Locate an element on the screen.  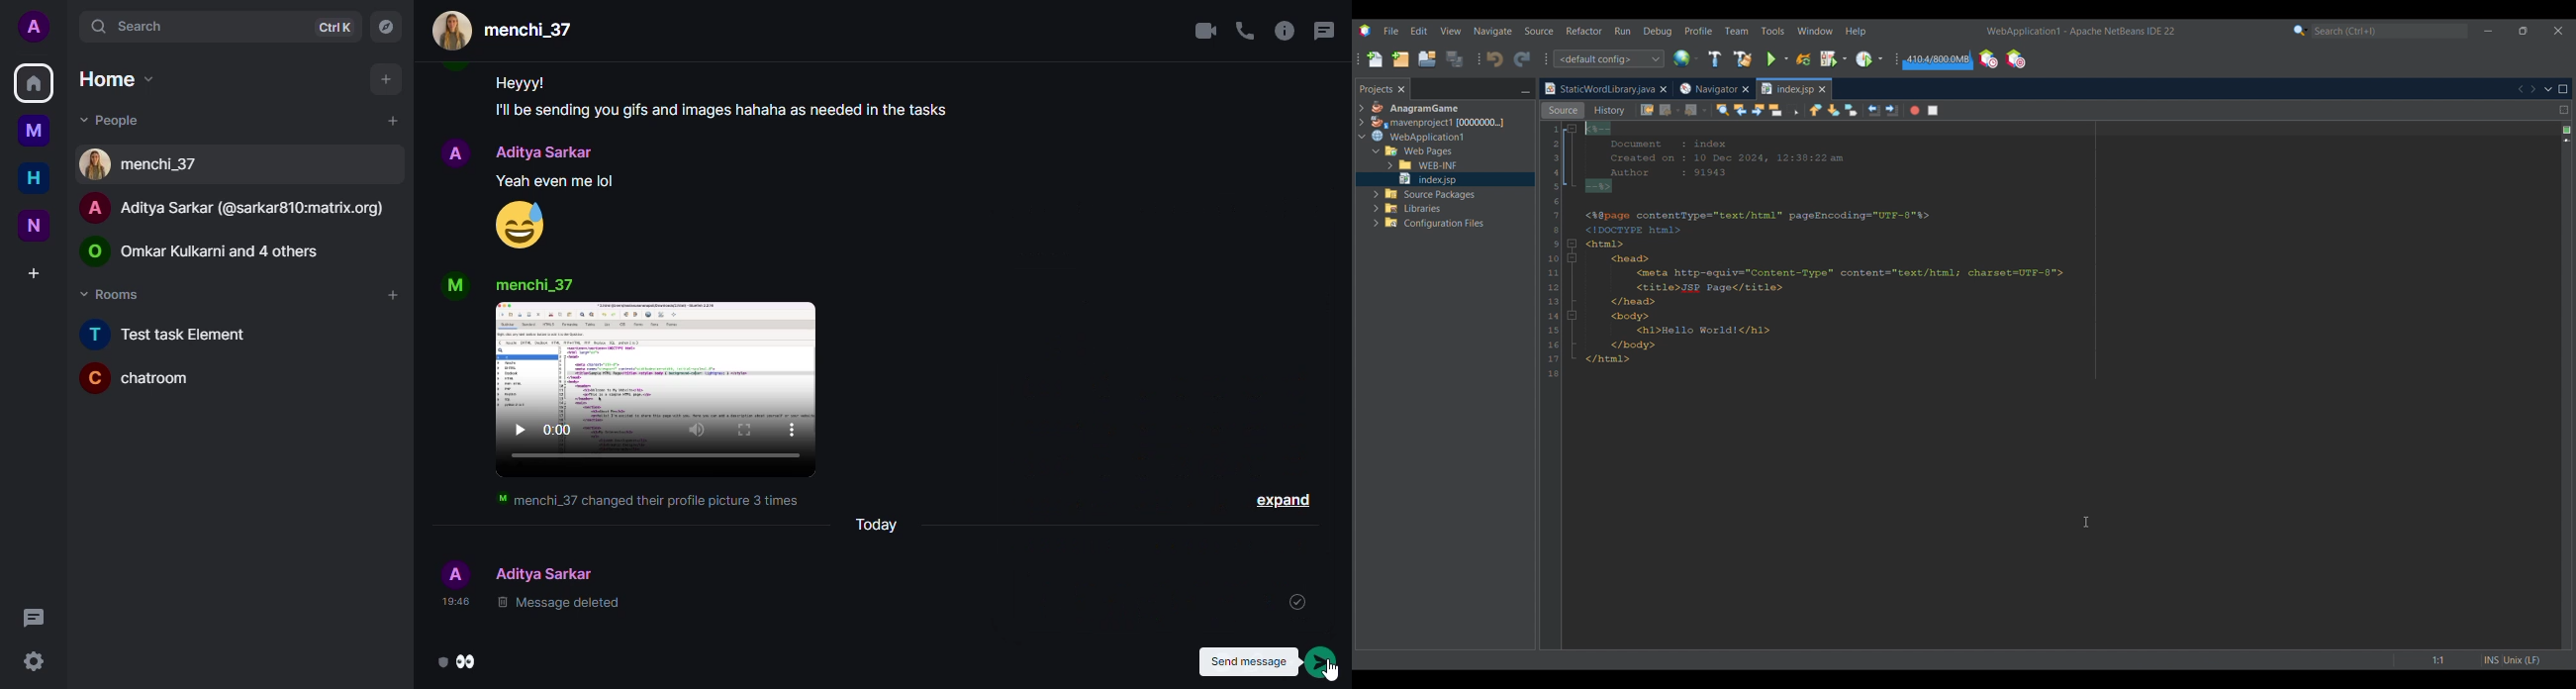
Cursor is located at coordinates (2086, 522).